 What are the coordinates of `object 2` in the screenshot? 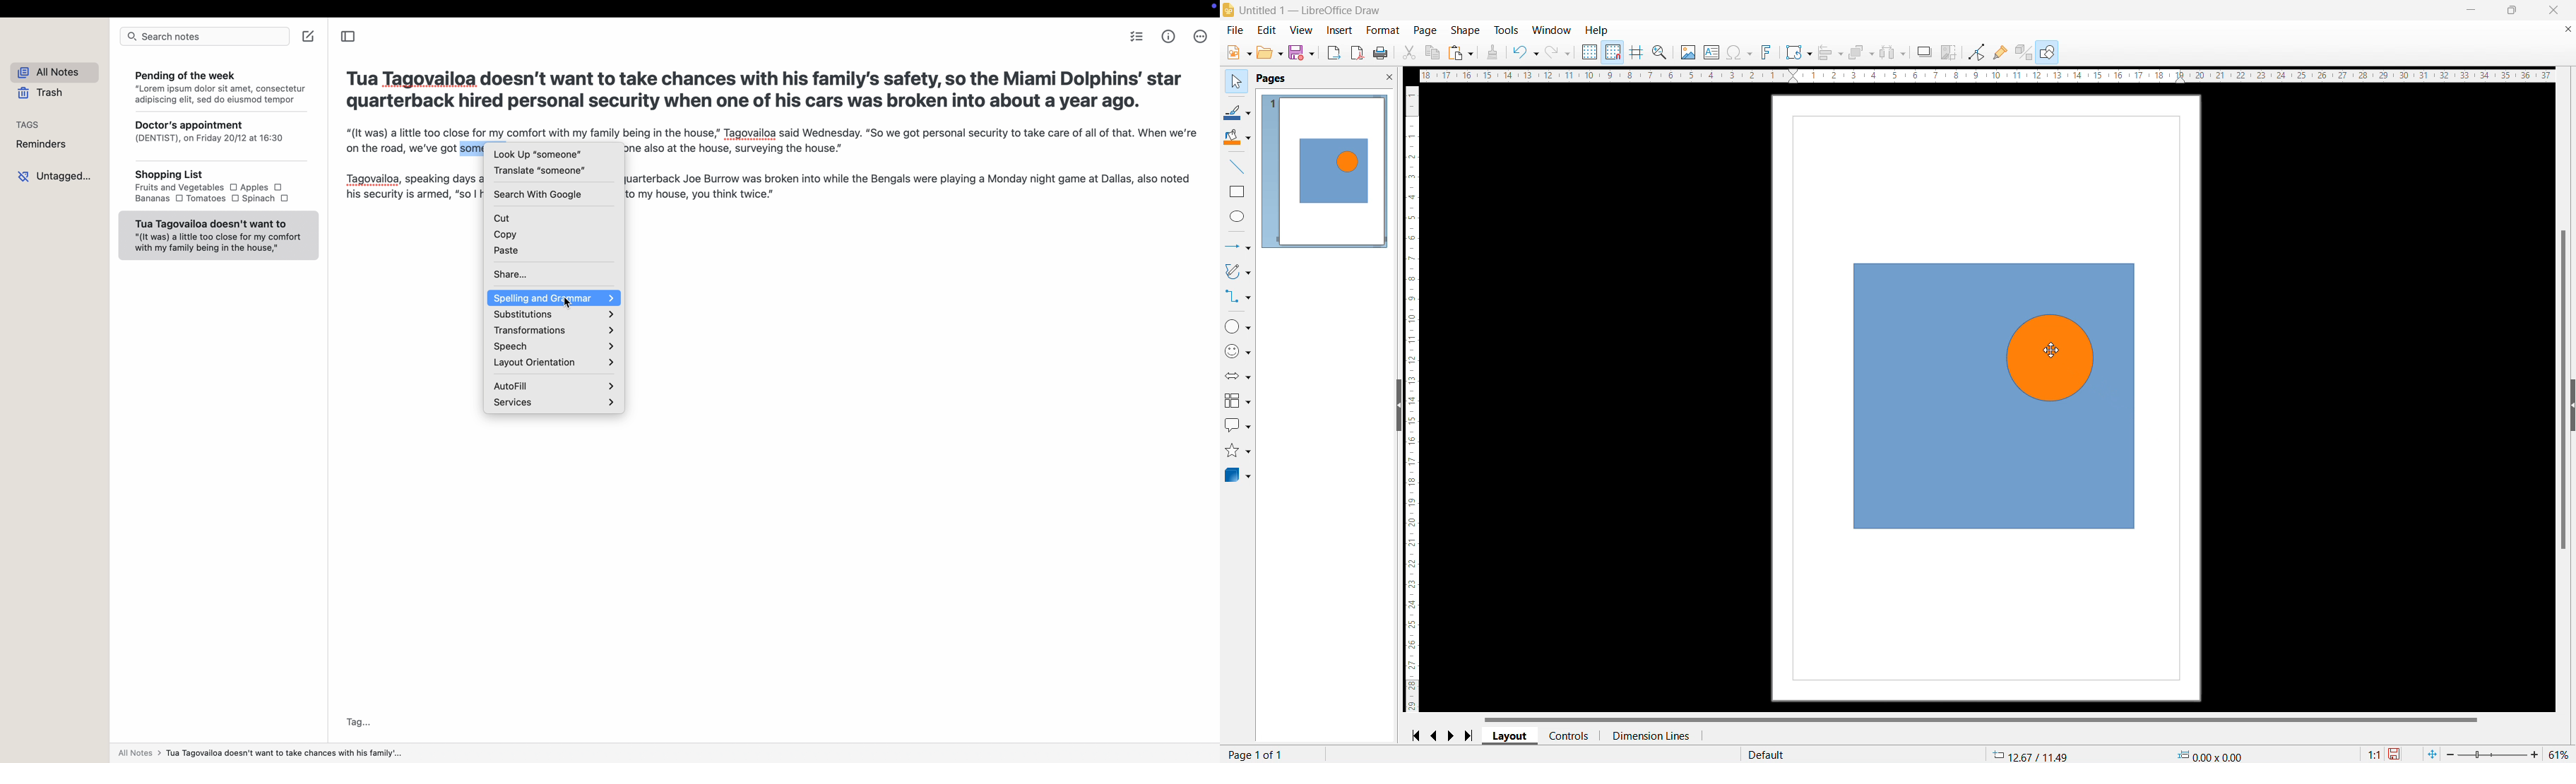 It's located at (2055, 361).